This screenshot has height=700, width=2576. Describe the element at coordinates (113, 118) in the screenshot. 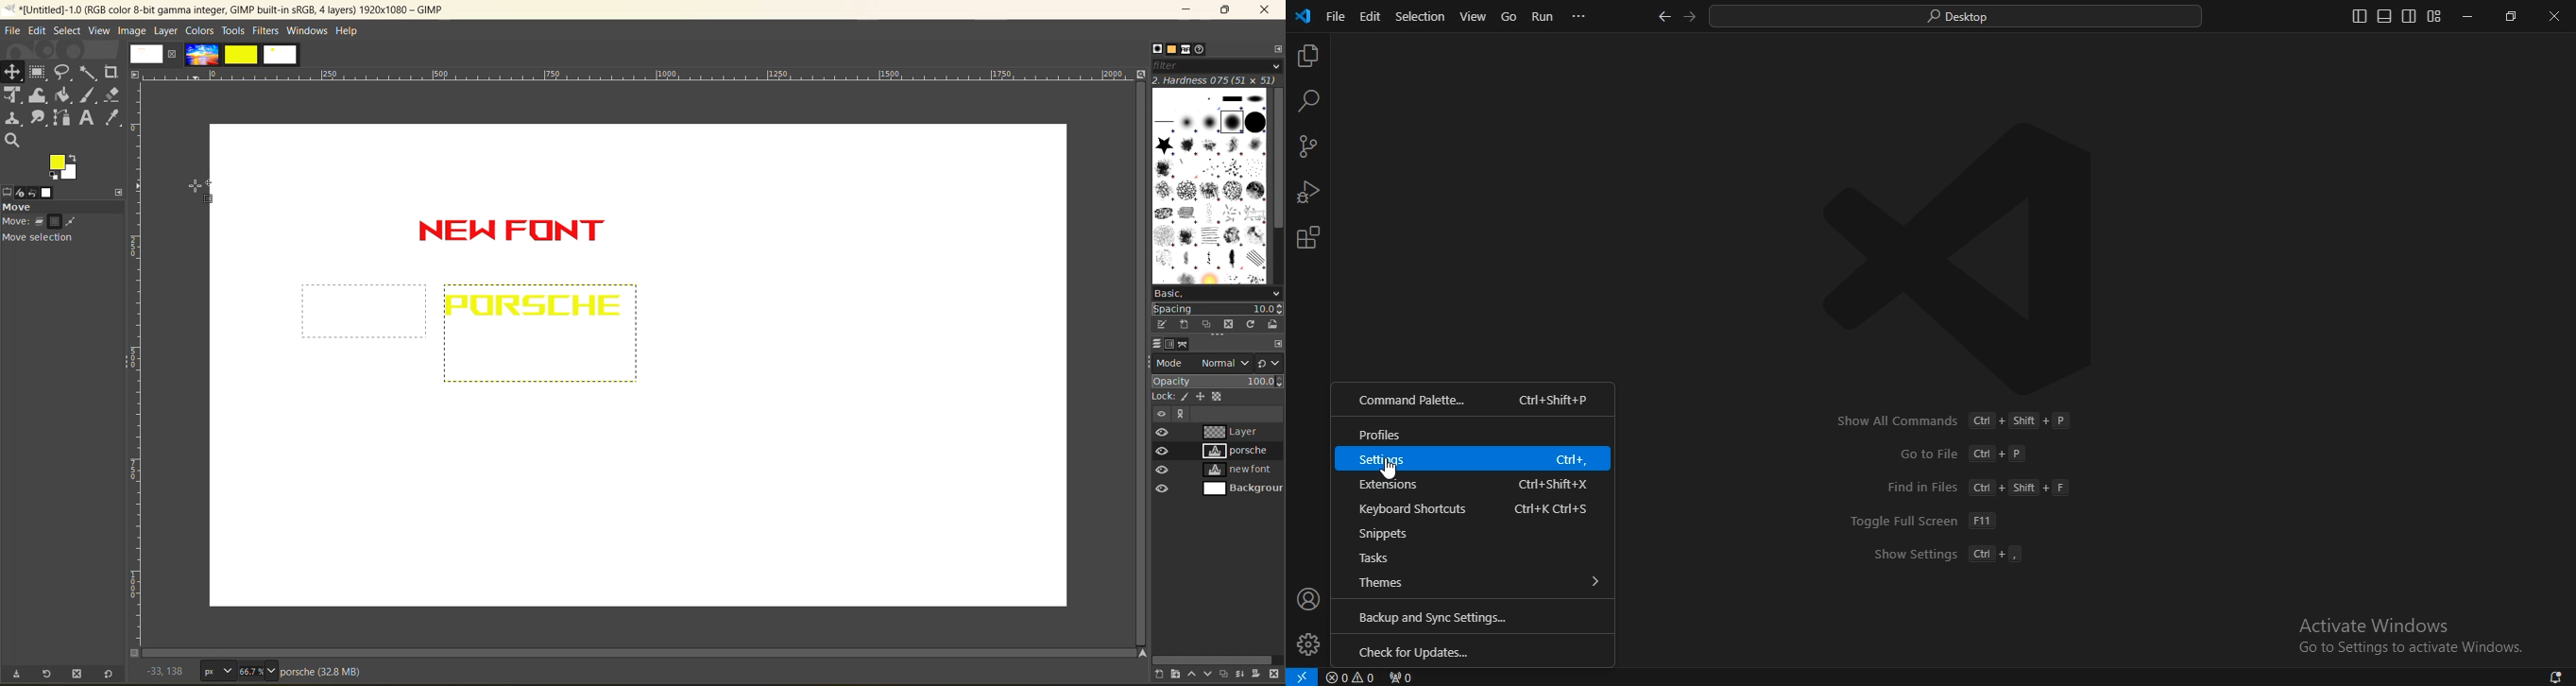

I see `color picker` at that location.